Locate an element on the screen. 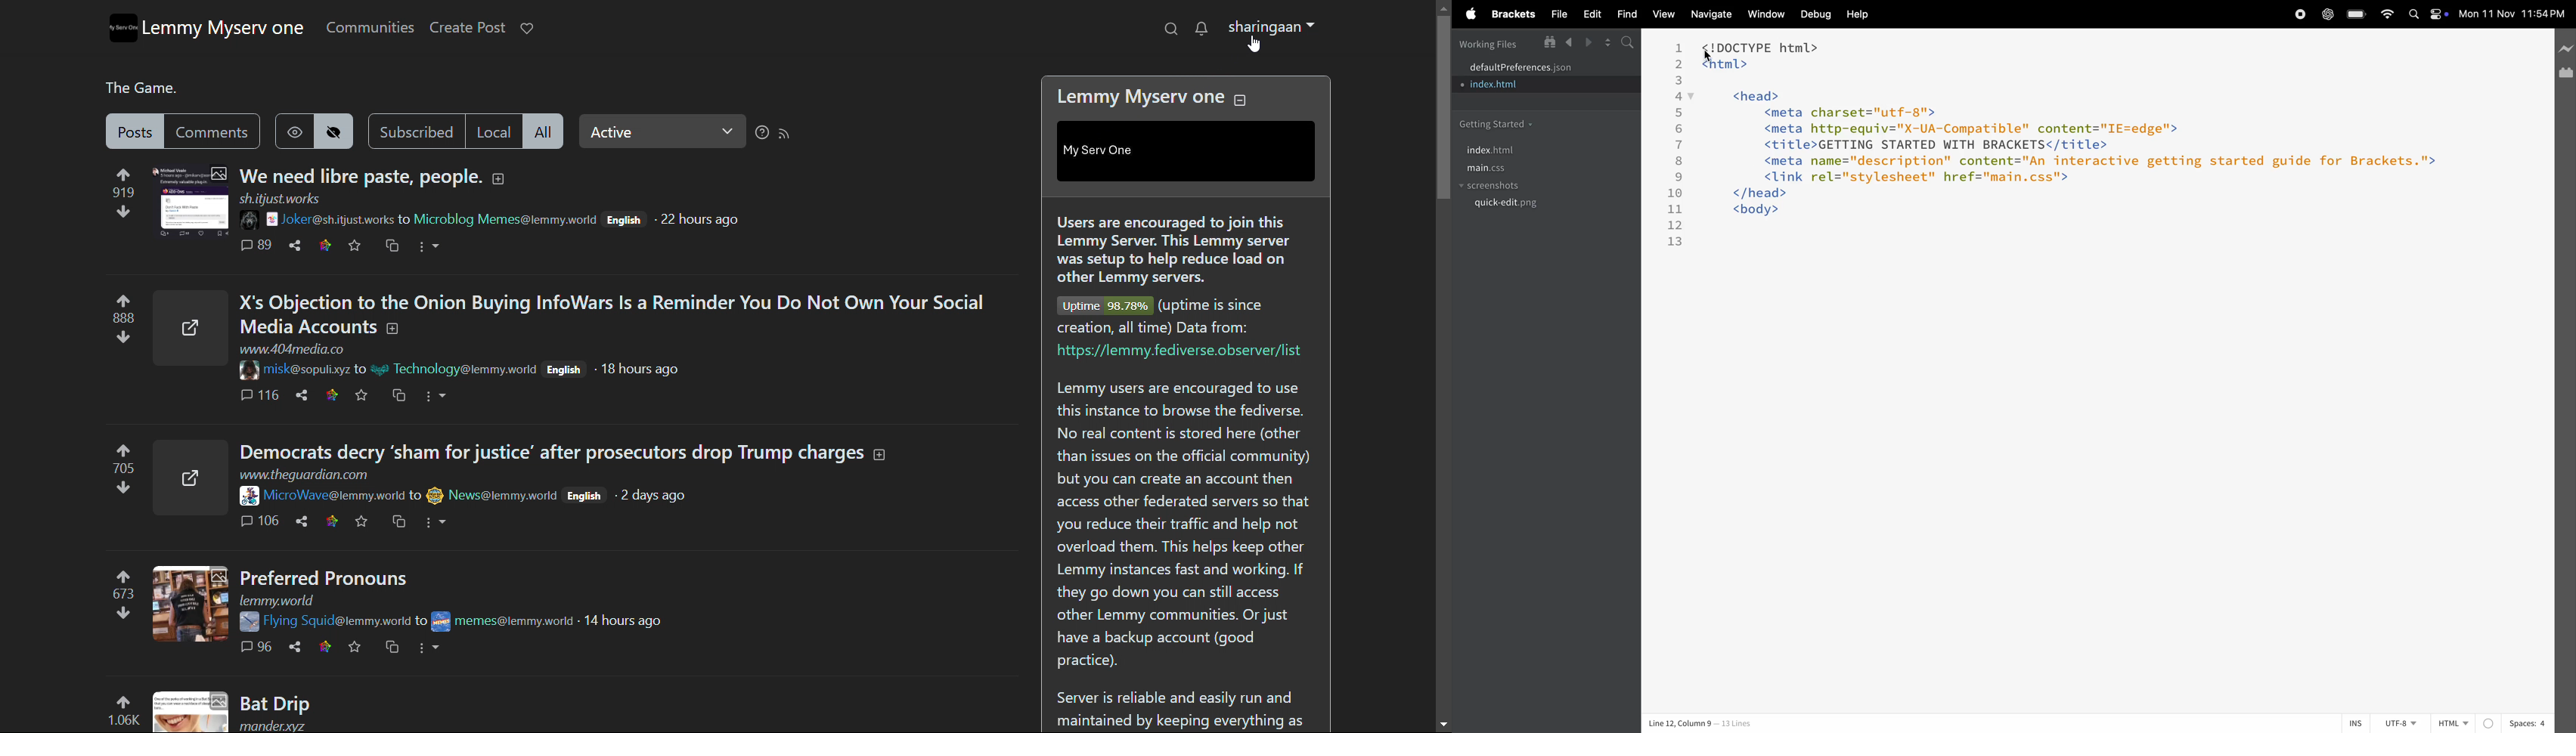 This screenshot has height=756, width=2576. link is located at coordinates (324, 246).